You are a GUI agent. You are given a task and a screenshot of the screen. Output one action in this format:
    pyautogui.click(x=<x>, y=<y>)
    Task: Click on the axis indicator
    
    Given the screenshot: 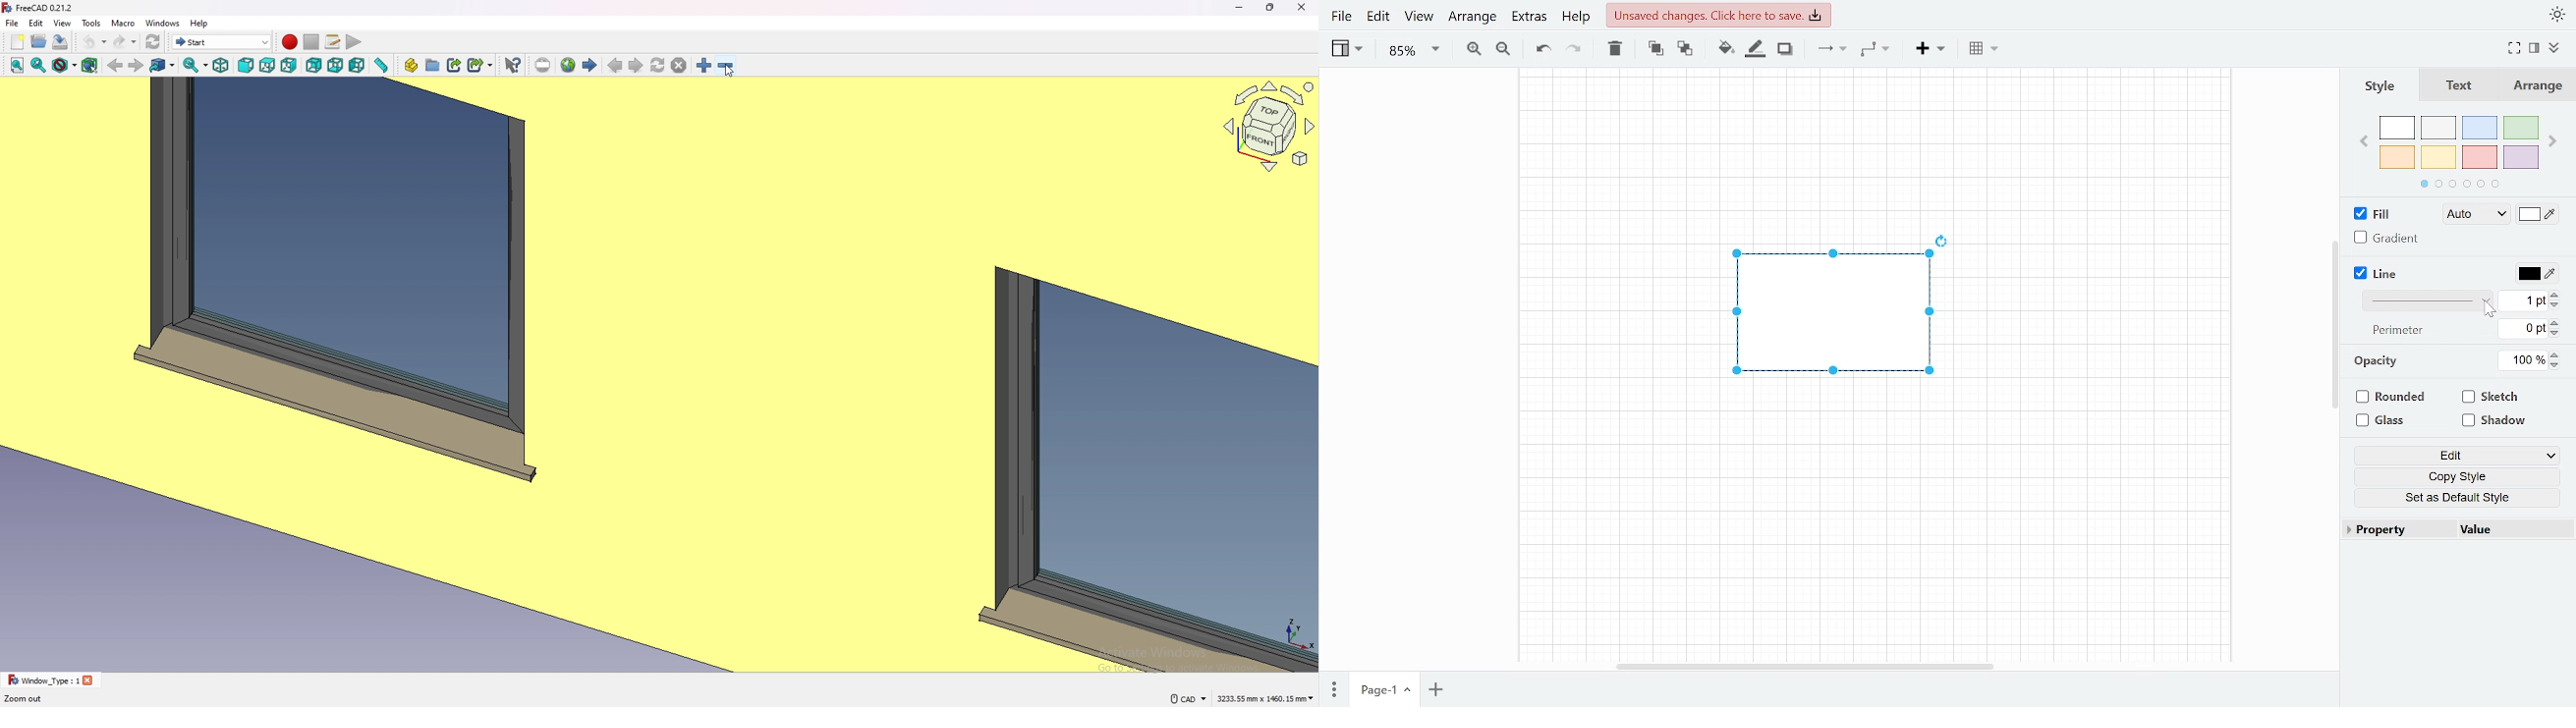 What is the action you would take?
    pyautogui.click(x=1267, y=126)
    